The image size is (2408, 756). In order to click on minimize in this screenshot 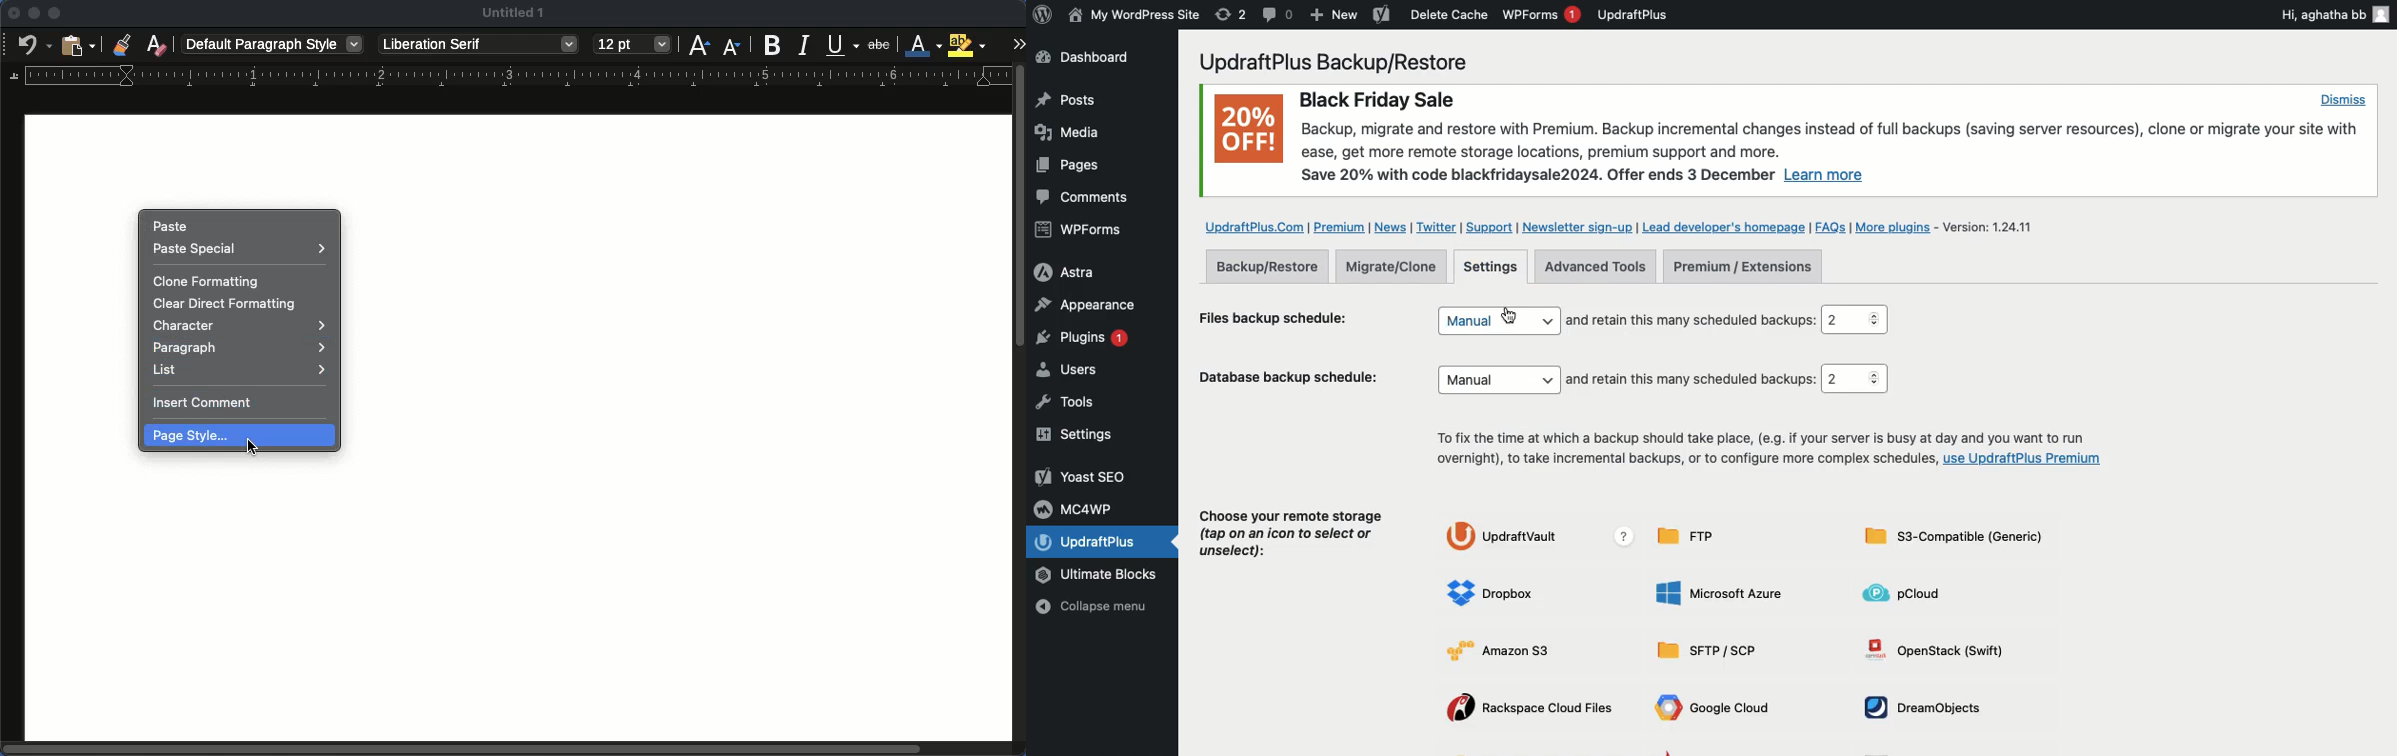, I will do `click(33, 14)`.